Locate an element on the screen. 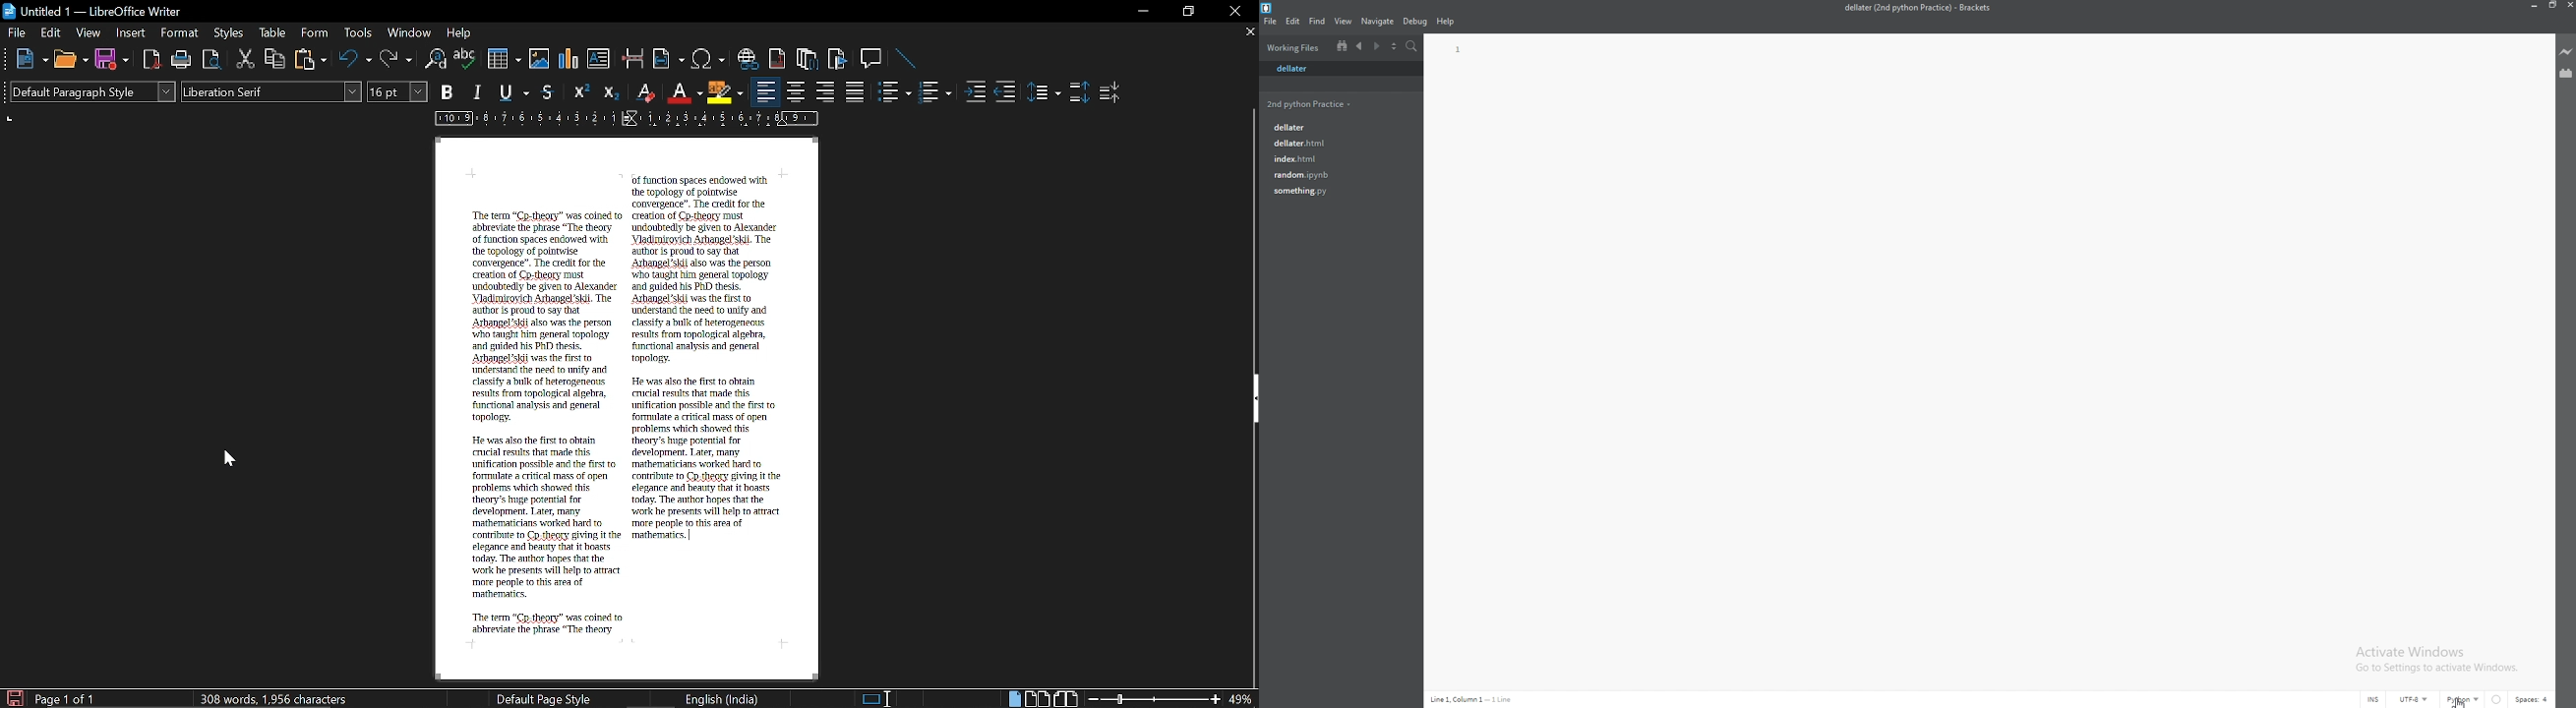 The height and width of the screenshot is (728, 2576). Italic is located at coordinates (478, 92).